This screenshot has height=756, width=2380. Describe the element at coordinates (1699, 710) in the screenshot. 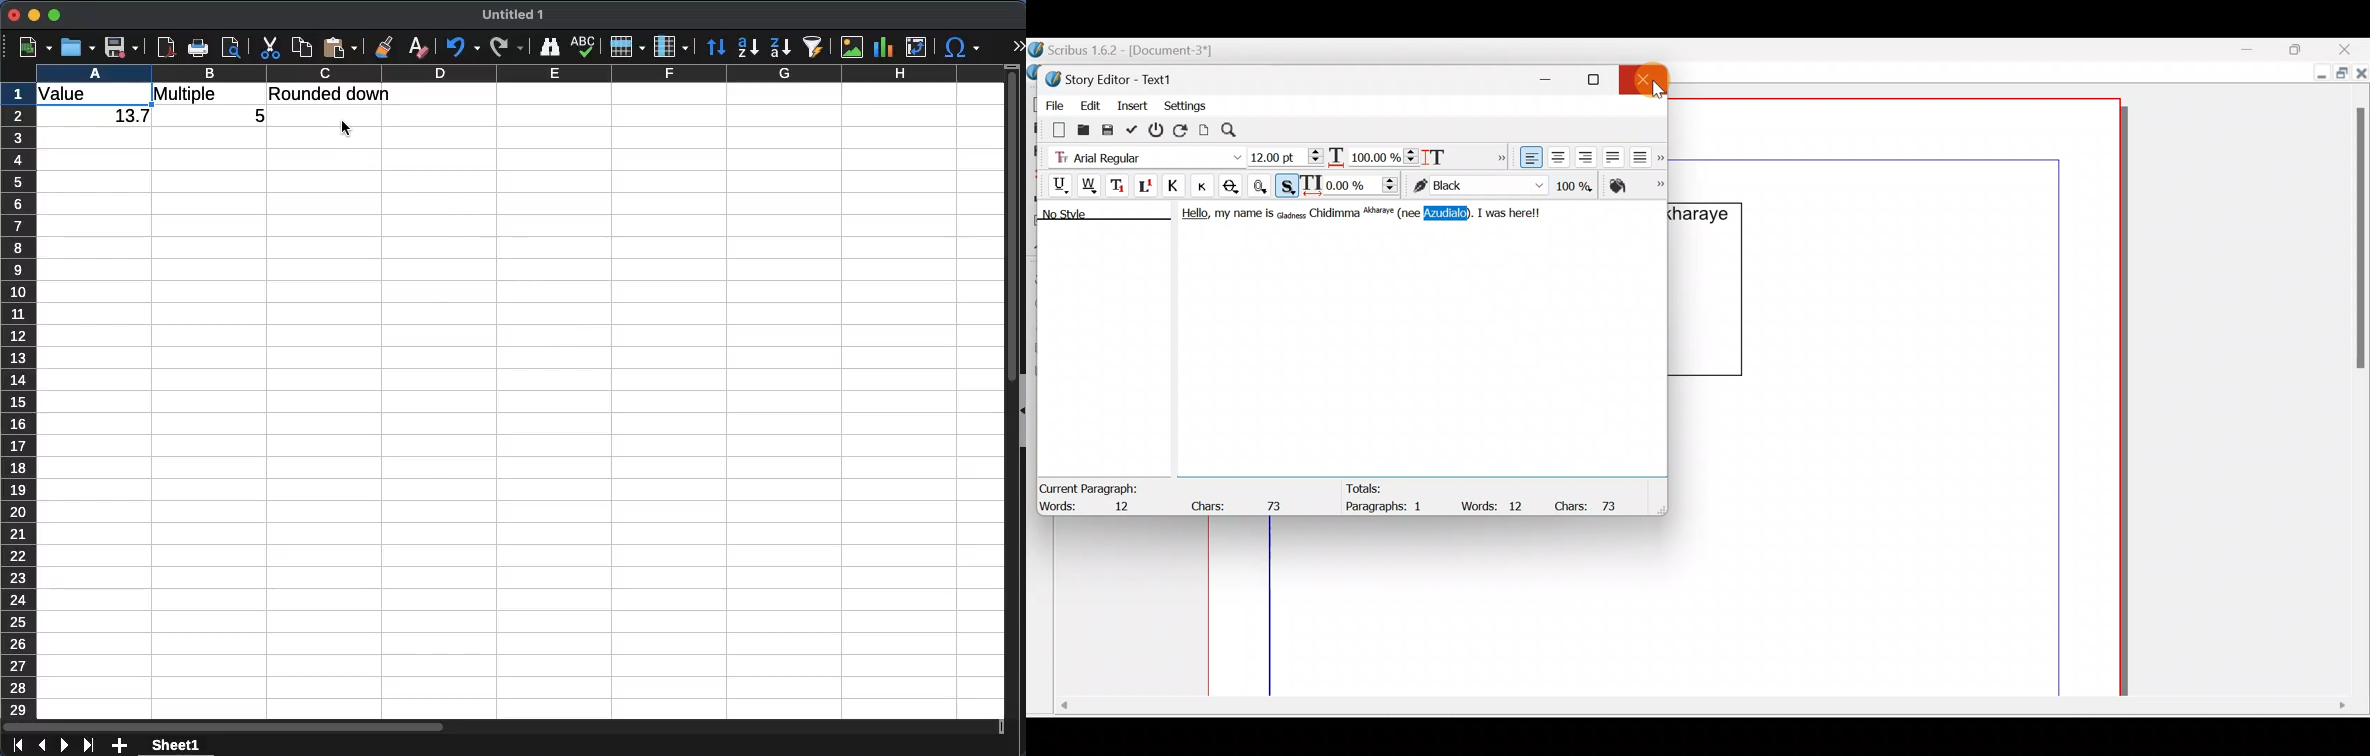

I see `Scroll bar` at that location.